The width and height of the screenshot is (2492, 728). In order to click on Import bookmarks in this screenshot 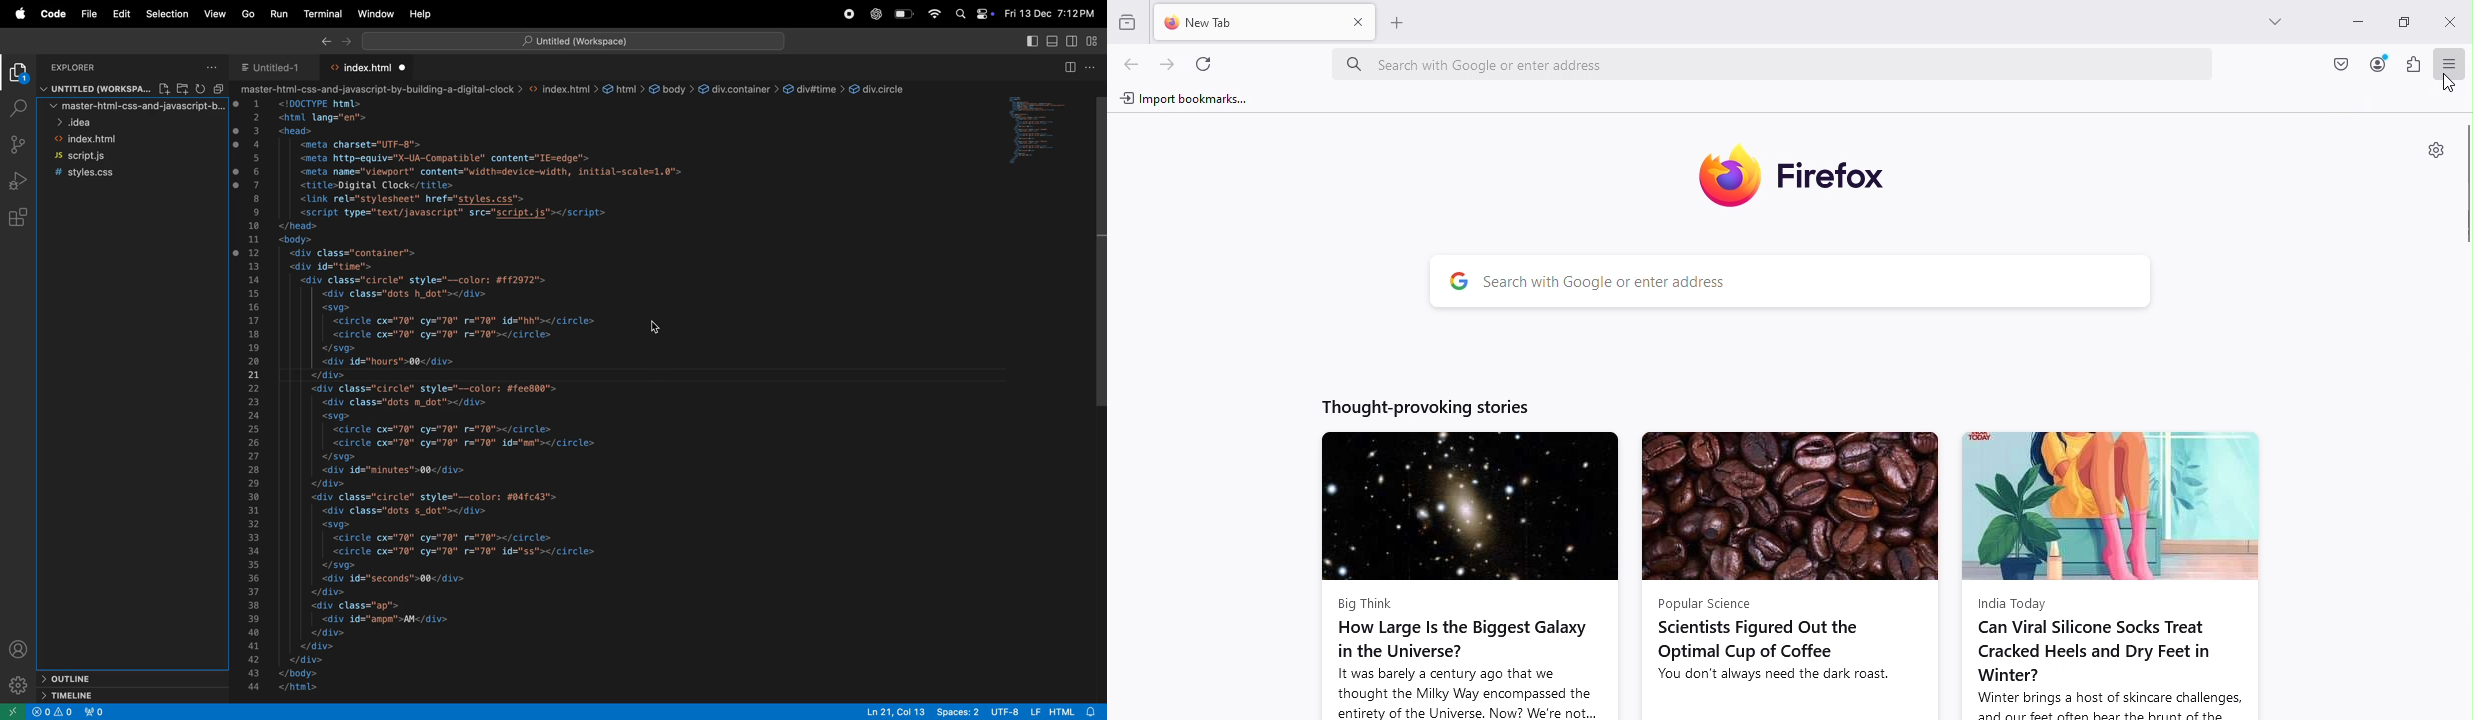, I will do `click(1181, 100)`.